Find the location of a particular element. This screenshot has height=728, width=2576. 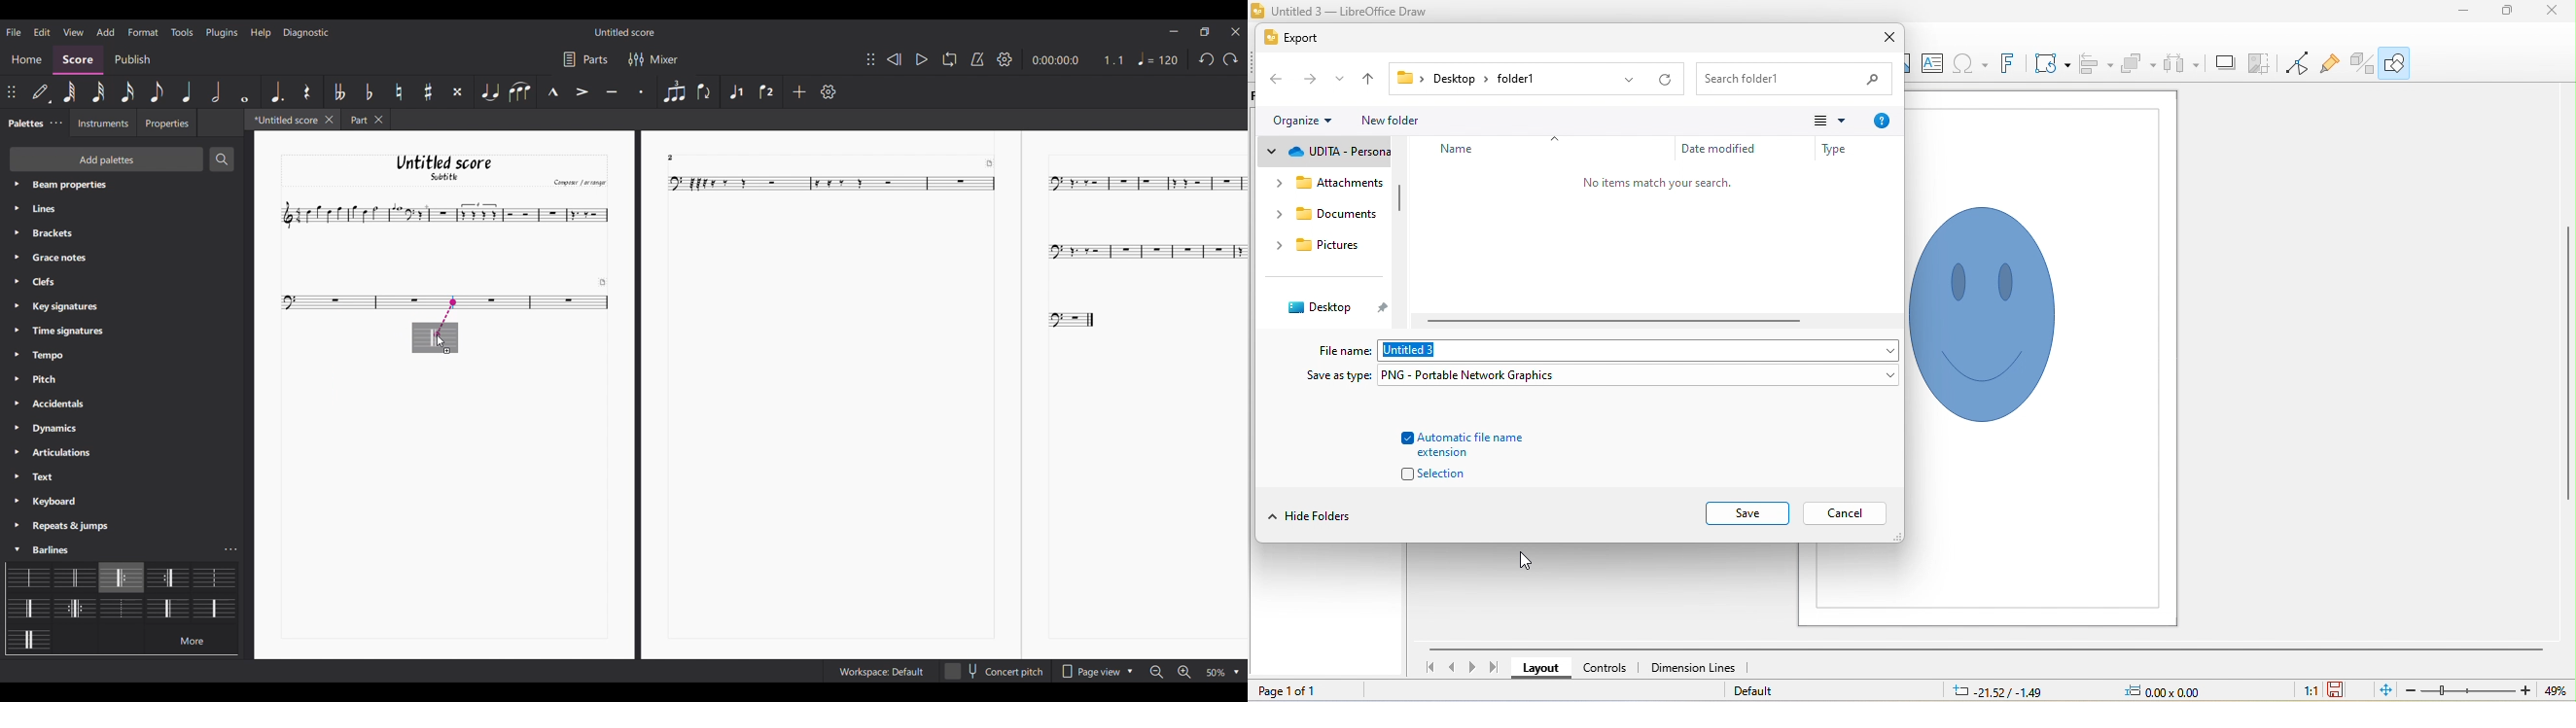

Palette settings is located at coordinates (77, 187).